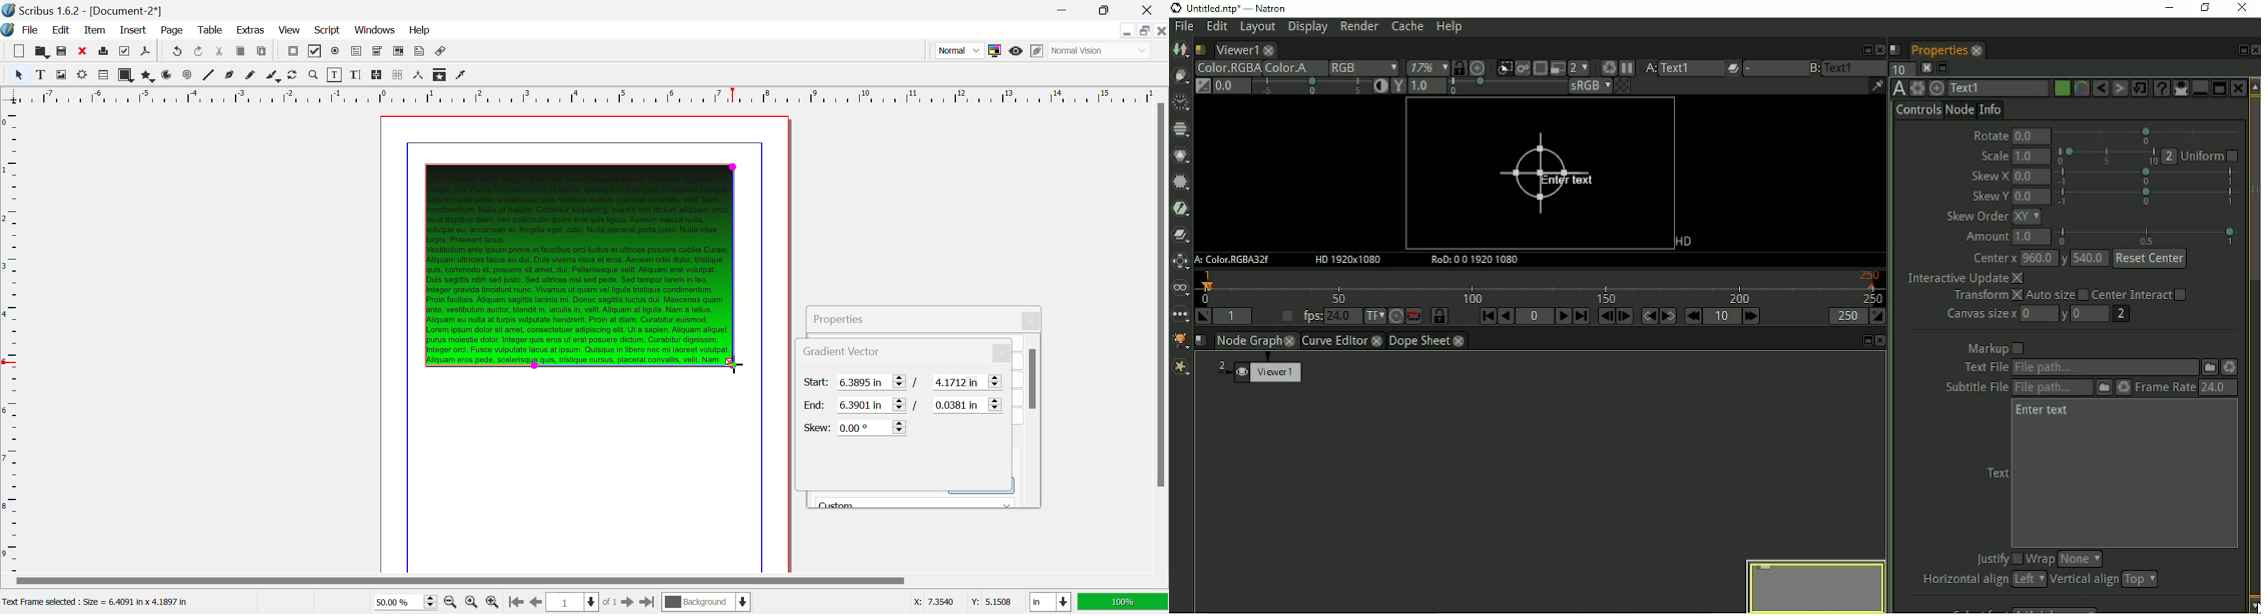 The height and width of the screenshot is (616, 2268). What do you see at coordinates (1579, 68) in the screenshot?
I see `Proxy mode` at bounding box center [1579, 68].